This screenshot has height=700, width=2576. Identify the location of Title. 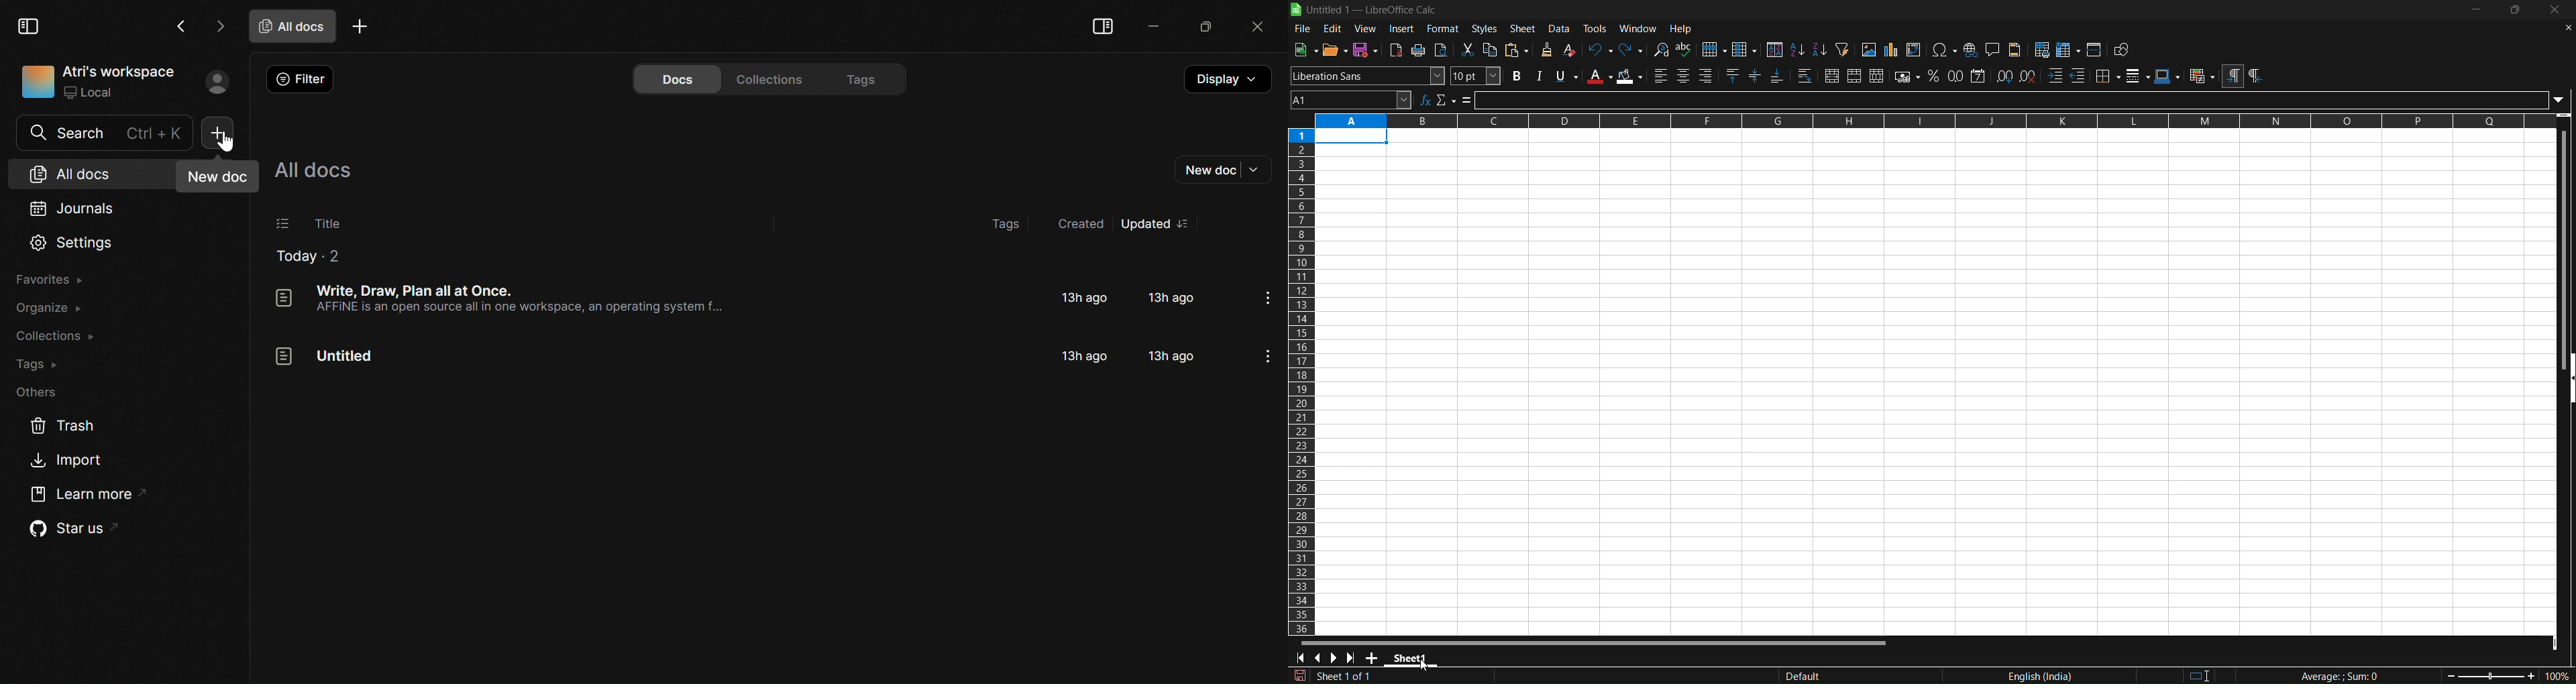
(328, 224).